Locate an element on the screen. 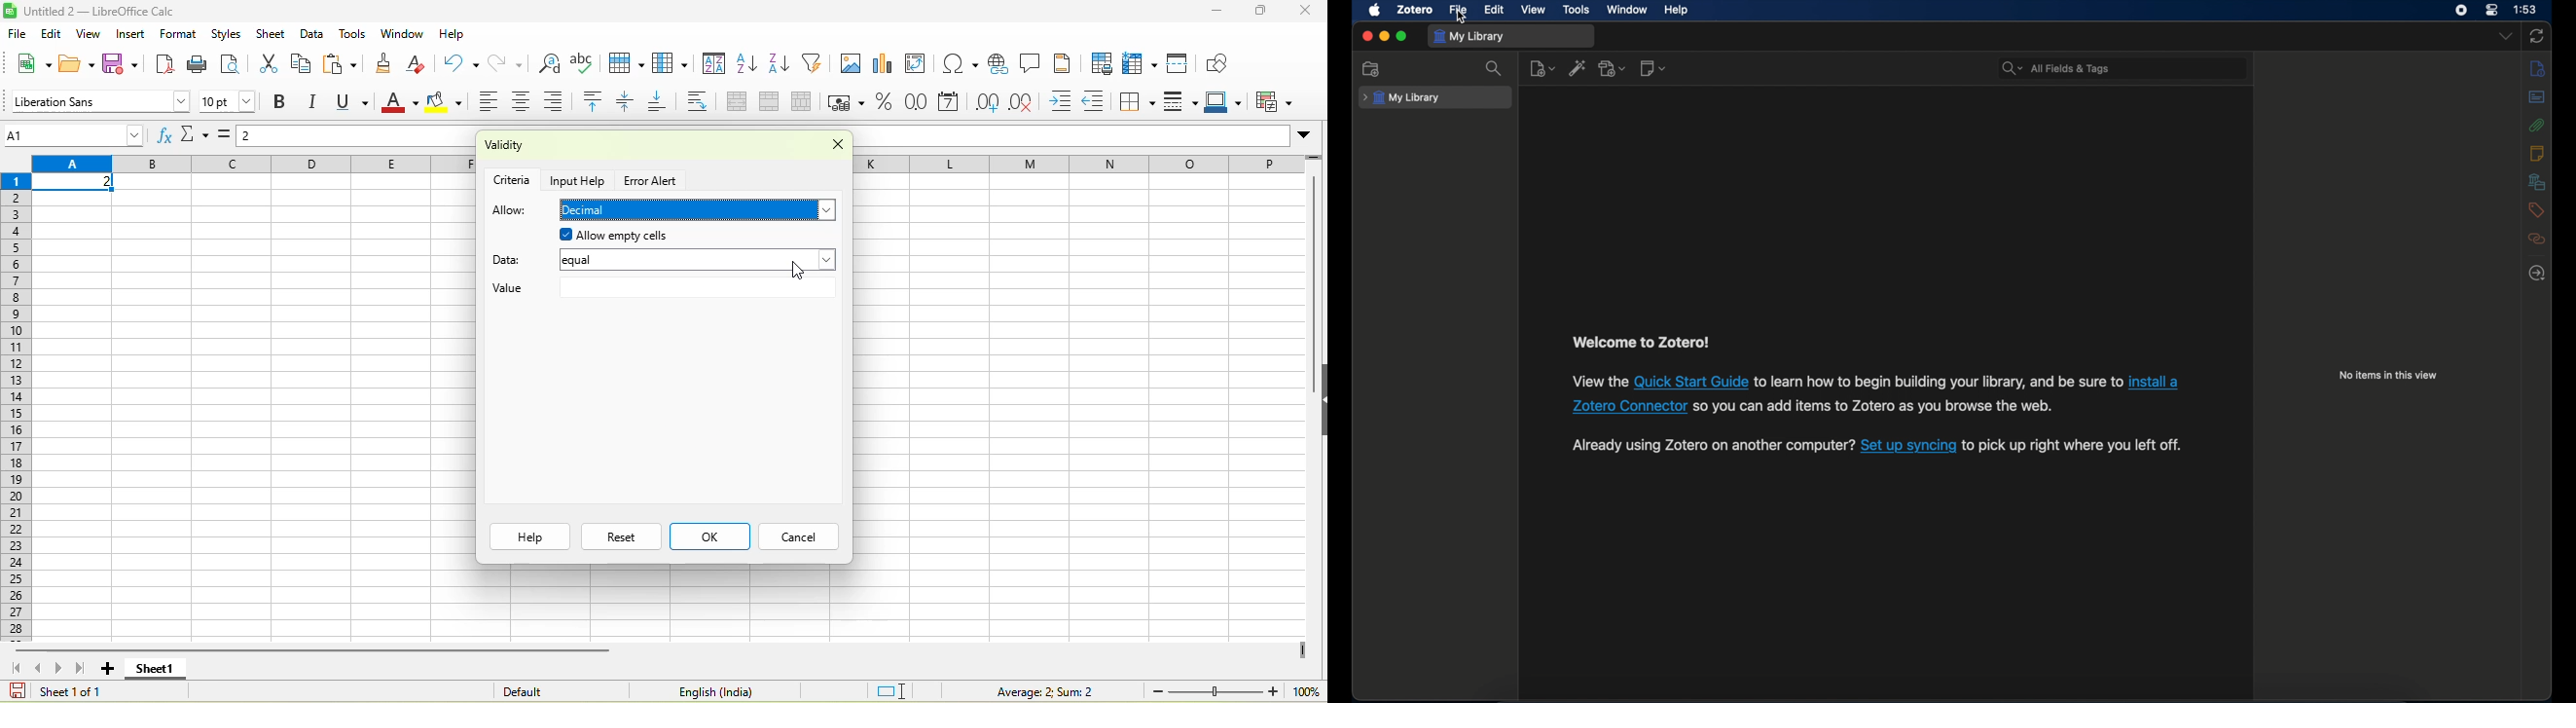 Image resolution: width=2576 pixels, height=728 pixels. font size is located at coordinates (229, 101).